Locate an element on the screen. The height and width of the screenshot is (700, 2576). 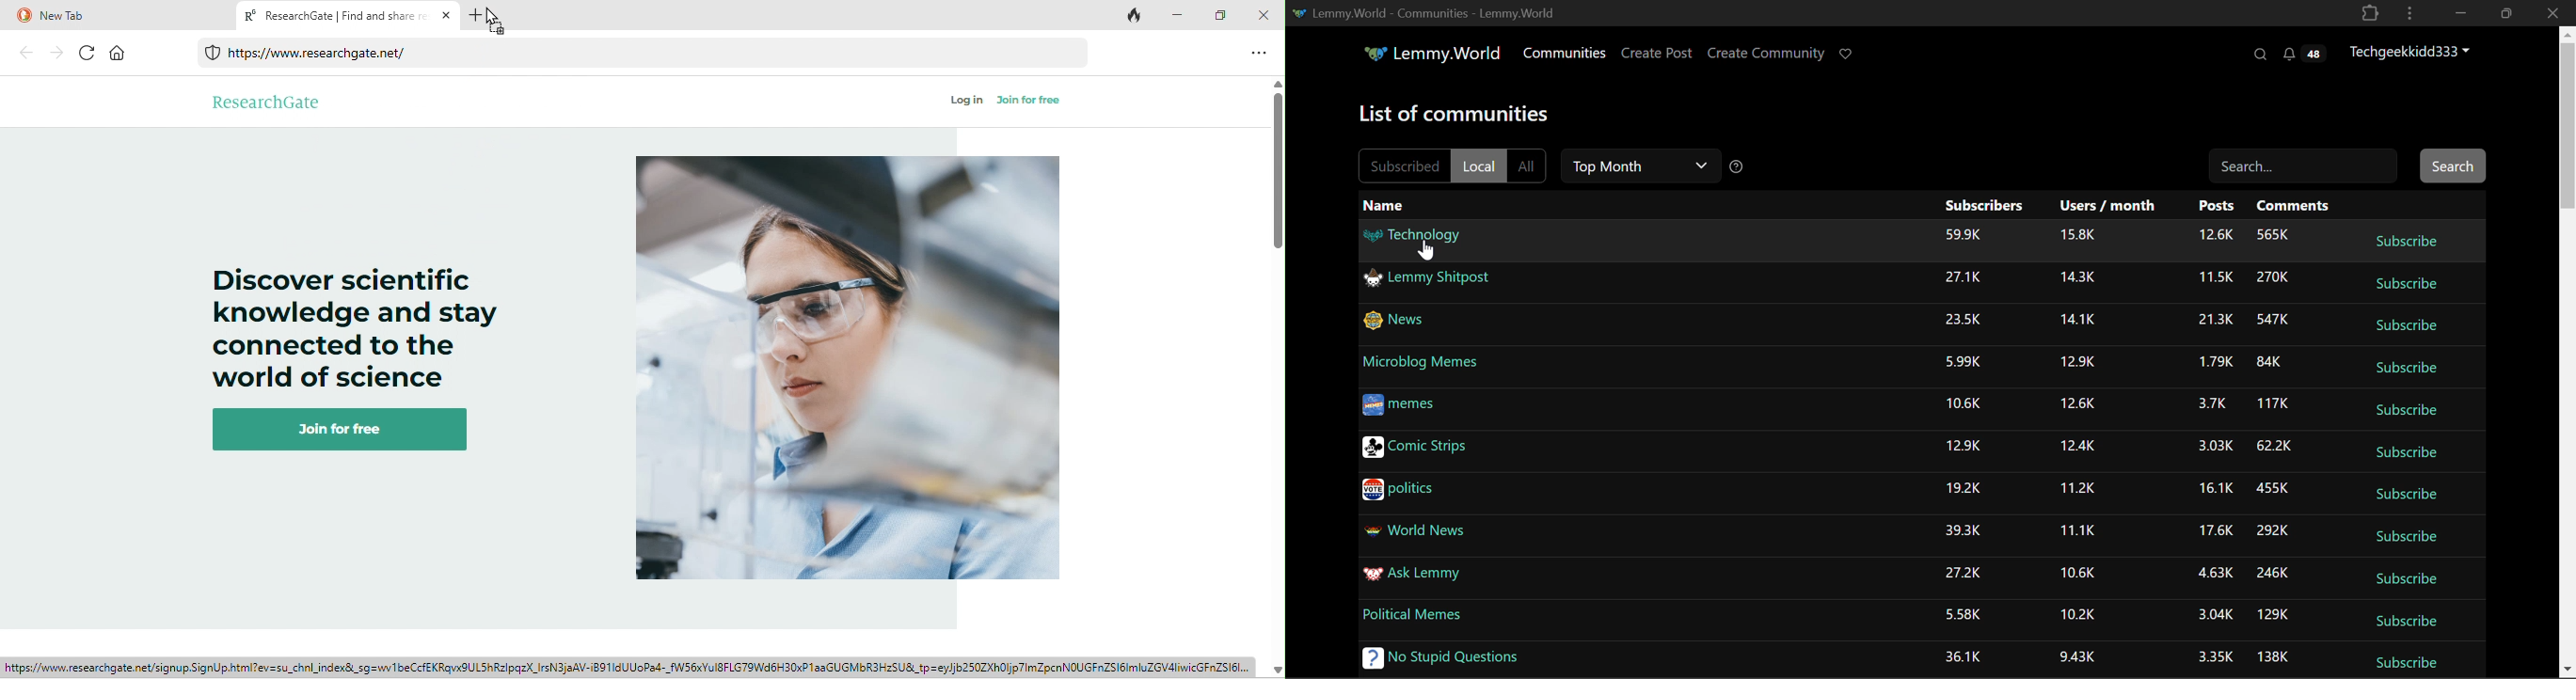
Posts is located at coordinates (2218, 208).